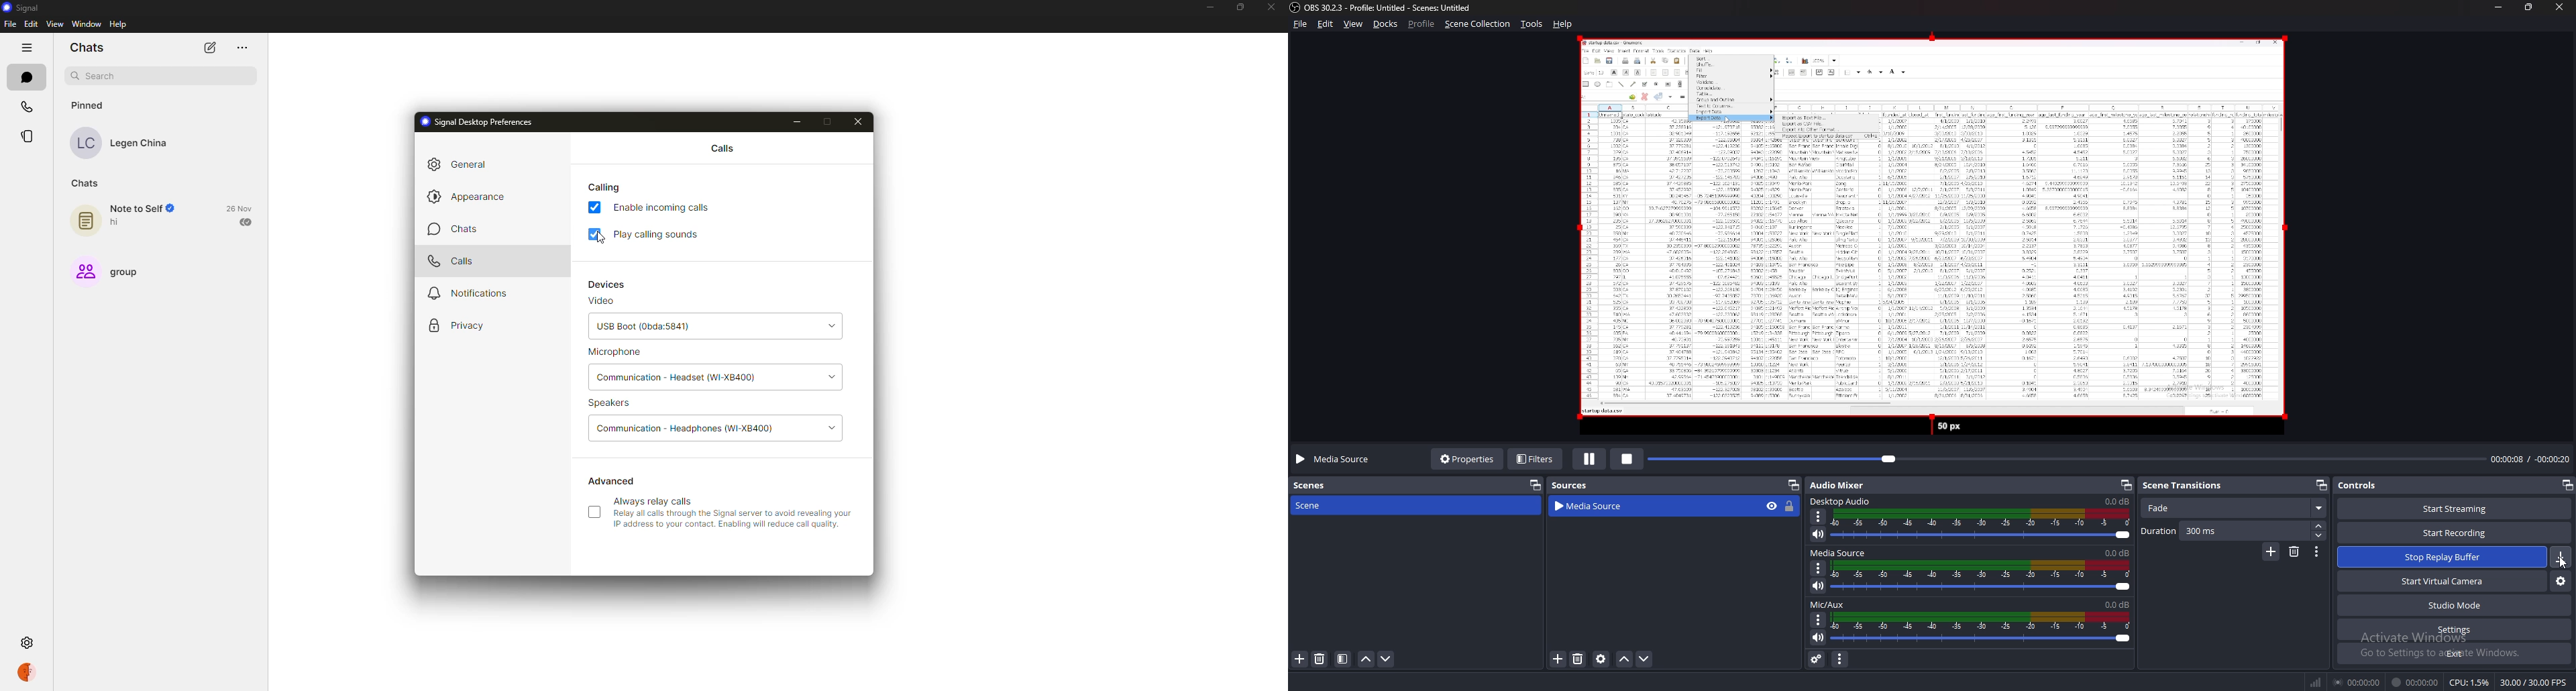  What do you see at coordinates (2456, 508) in the screenshot?
I see `start streaming` at bounding box center [2456, 508].